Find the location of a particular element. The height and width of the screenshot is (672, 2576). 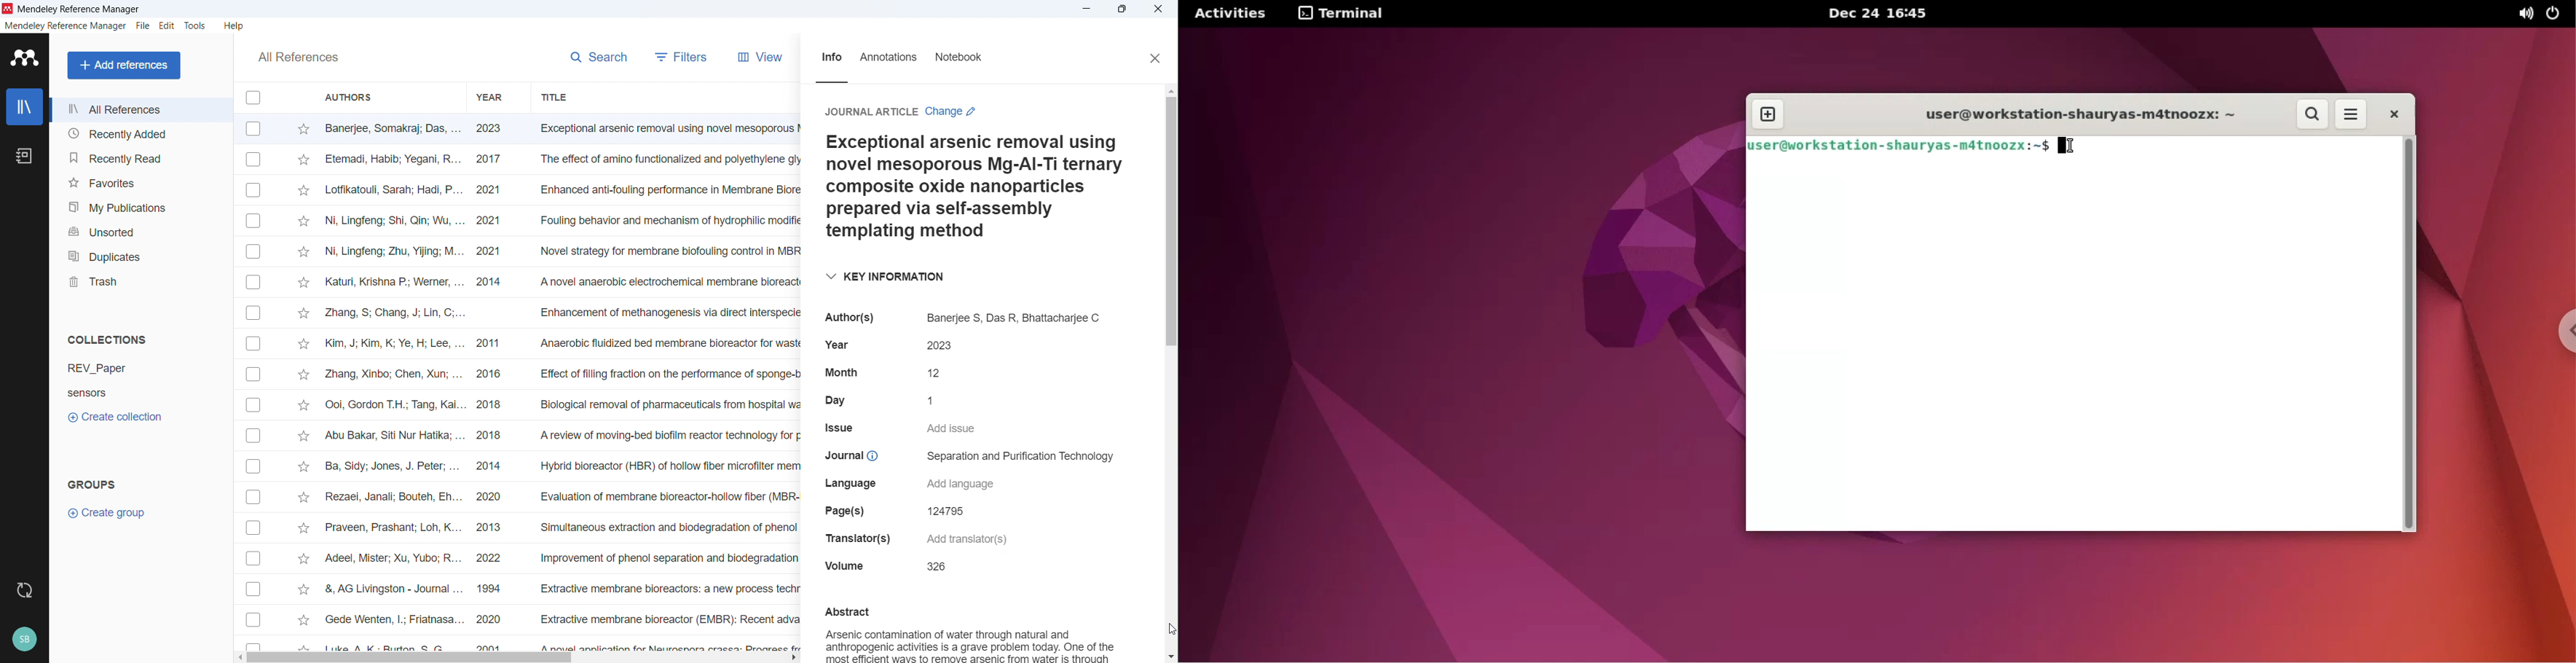

click to starmark individual entries is located at coordinates (301, 589).